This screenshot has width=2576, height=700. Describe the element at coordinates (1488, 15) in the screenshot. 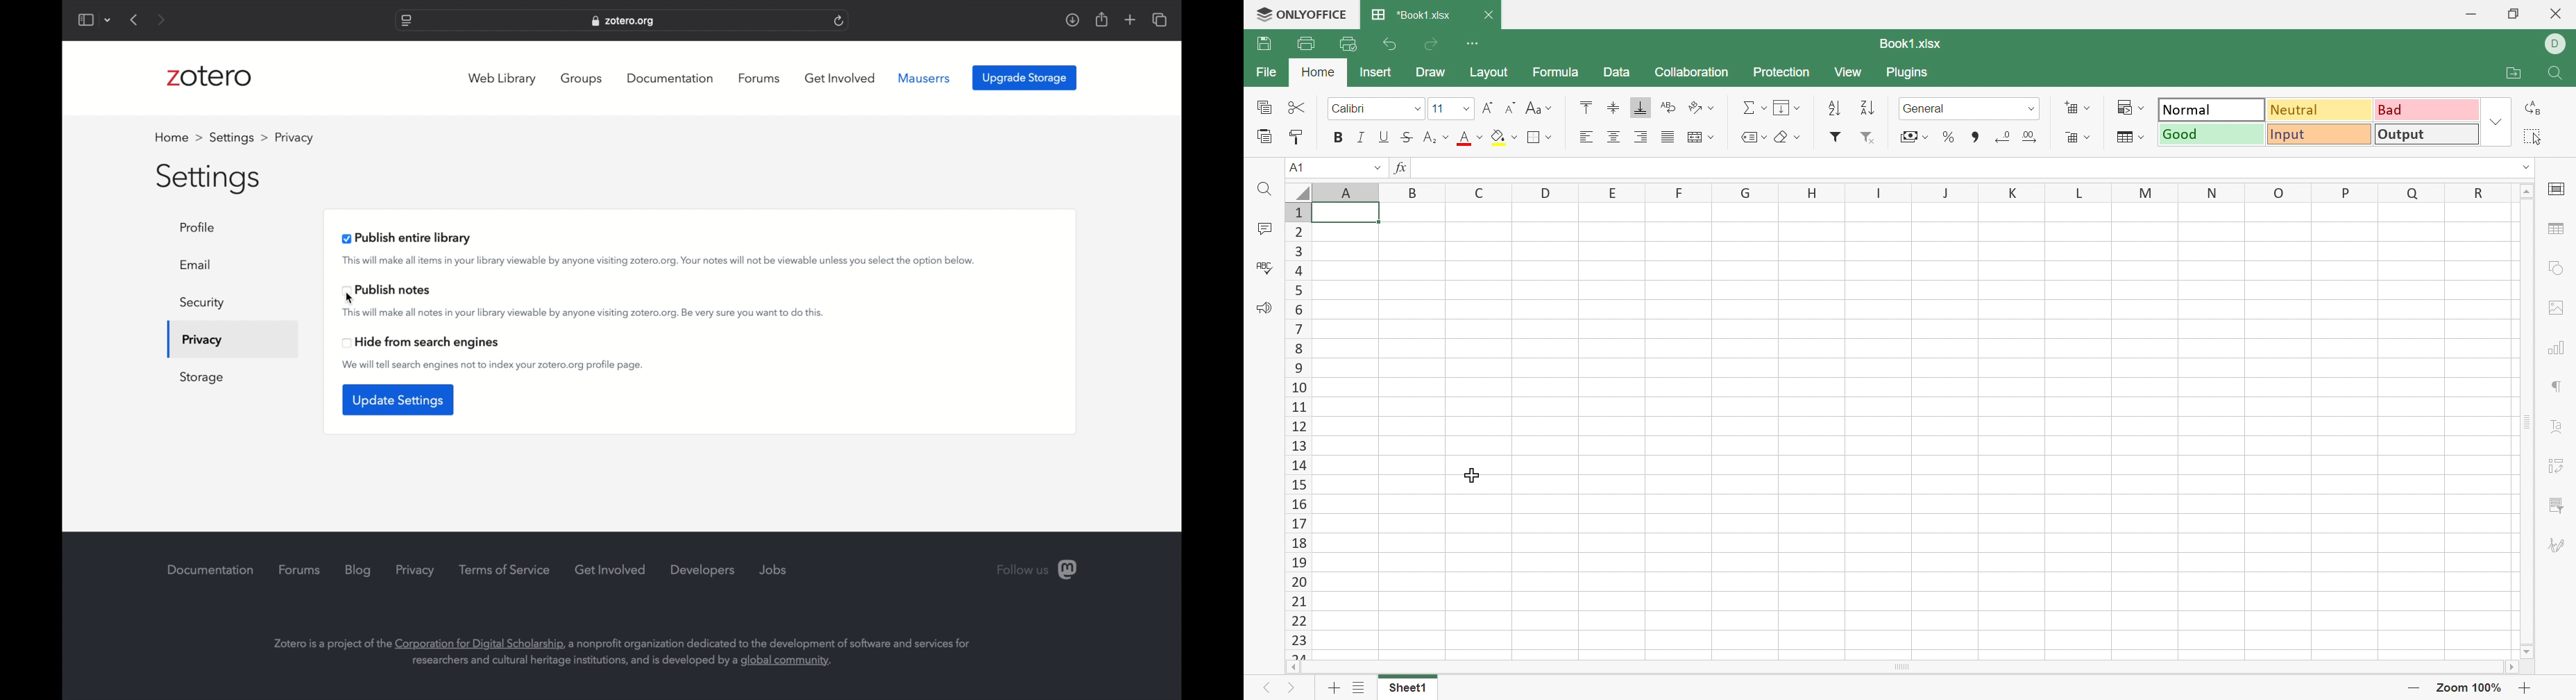

I see `Close` at that location.